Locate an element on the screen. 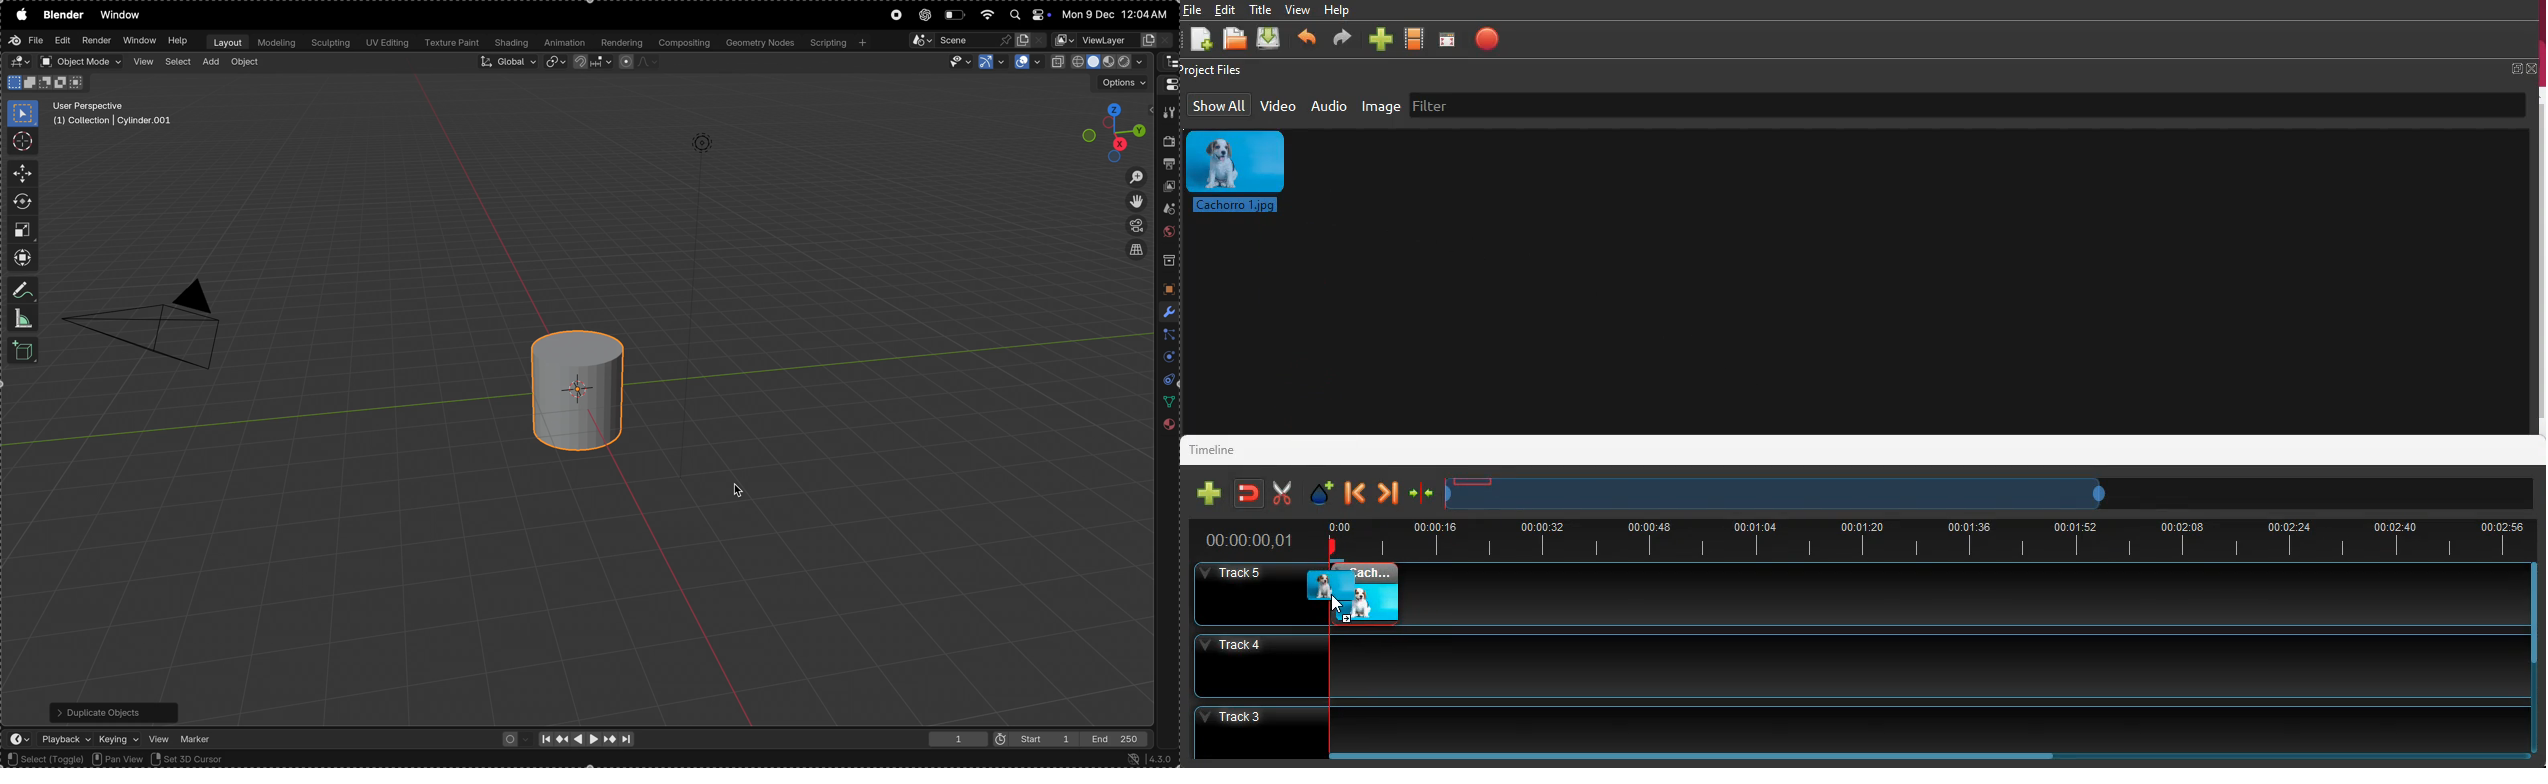 The width and height of the screenshot is (2548, 784). Animation is located at coordinates (566, 43).